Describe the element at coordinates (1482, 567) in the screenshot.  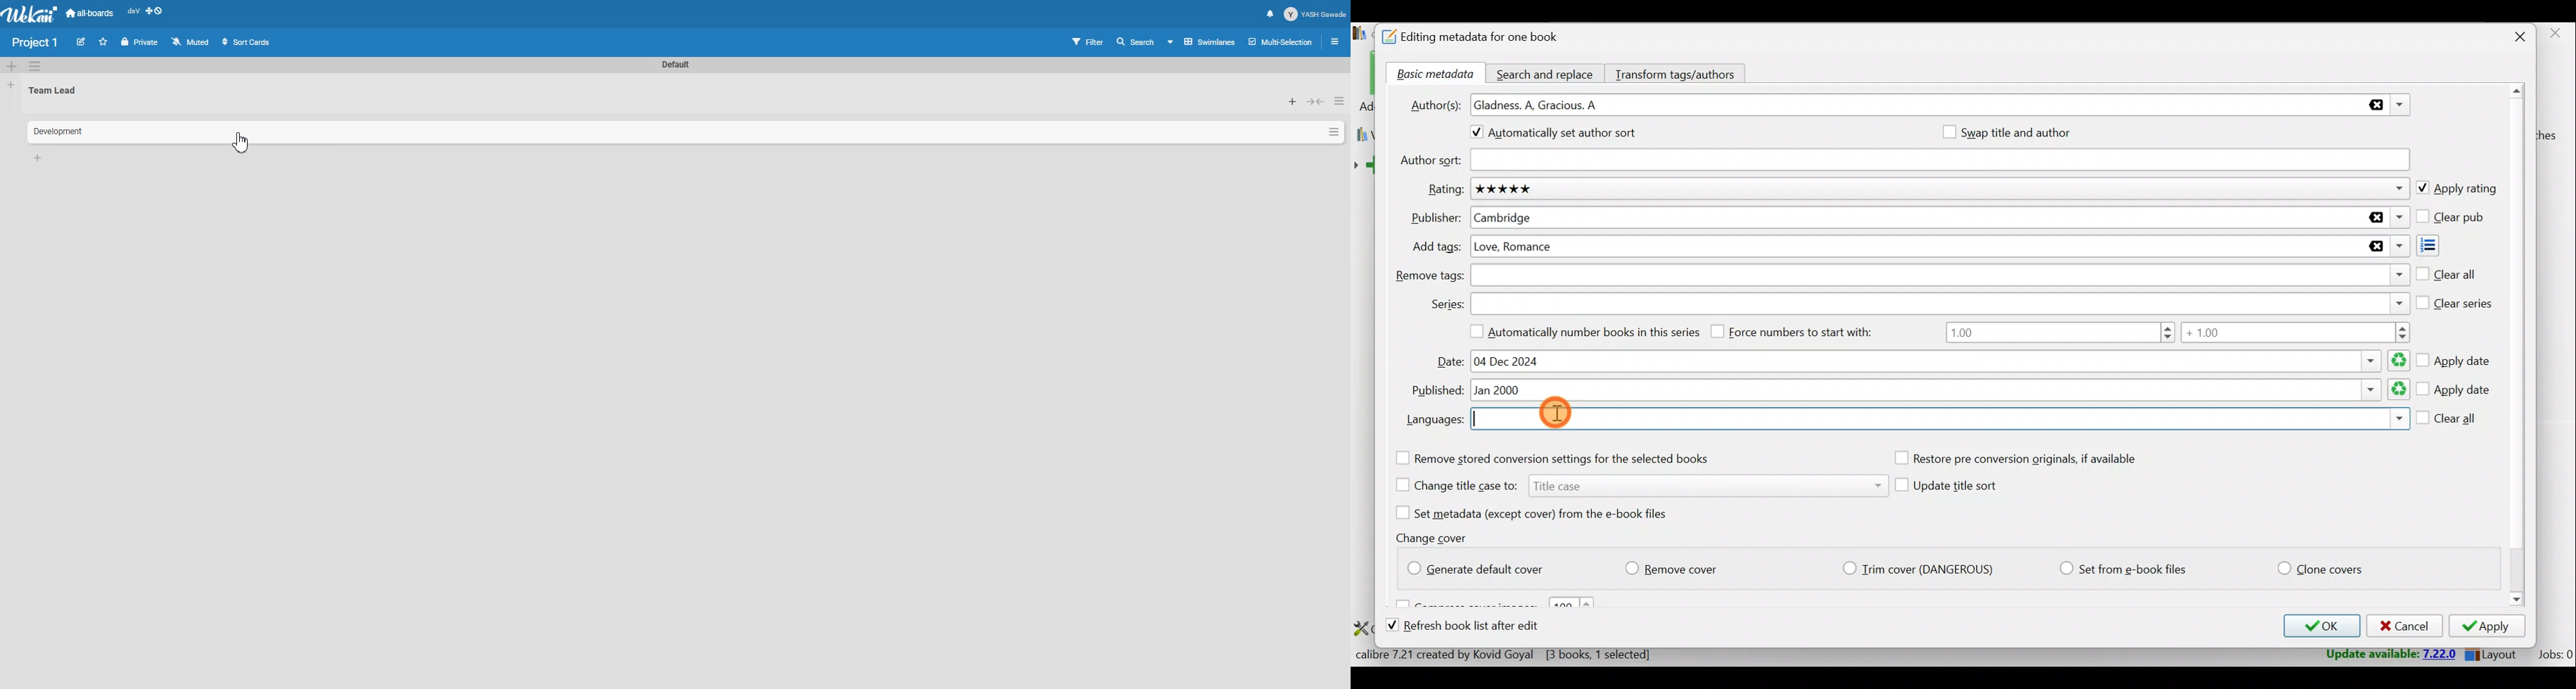
I see `Generate default cover` at that location.